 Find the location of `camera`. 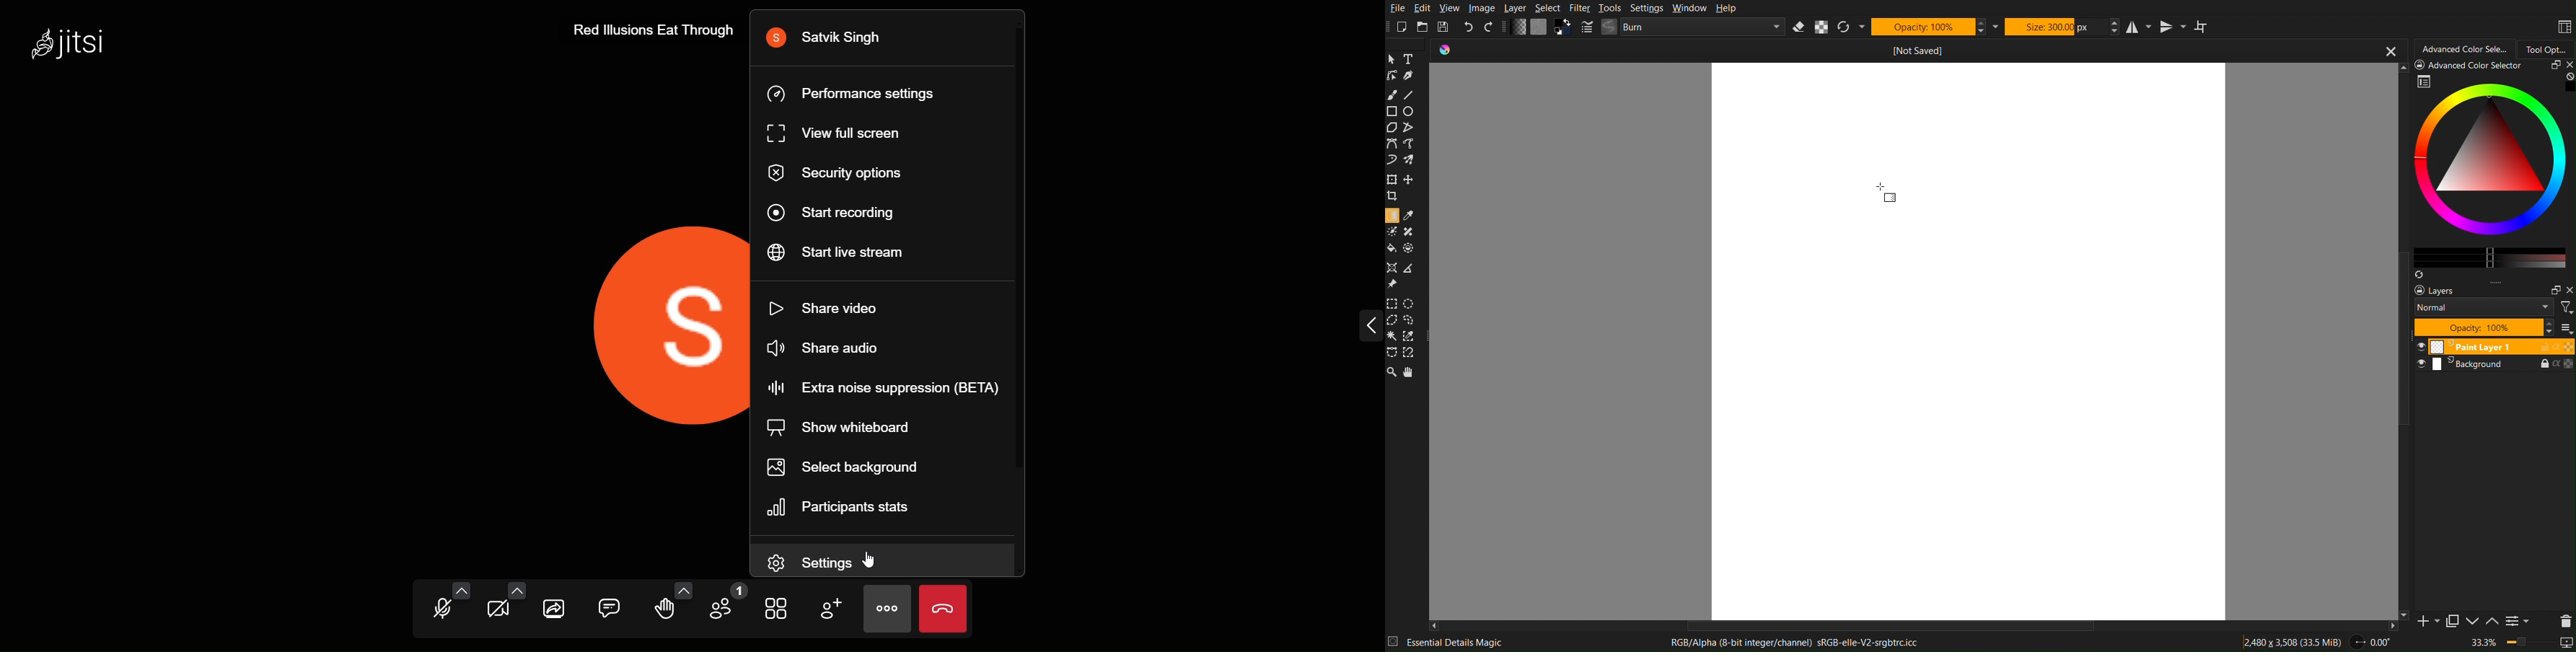

camera is located at coordinates (497, 613).